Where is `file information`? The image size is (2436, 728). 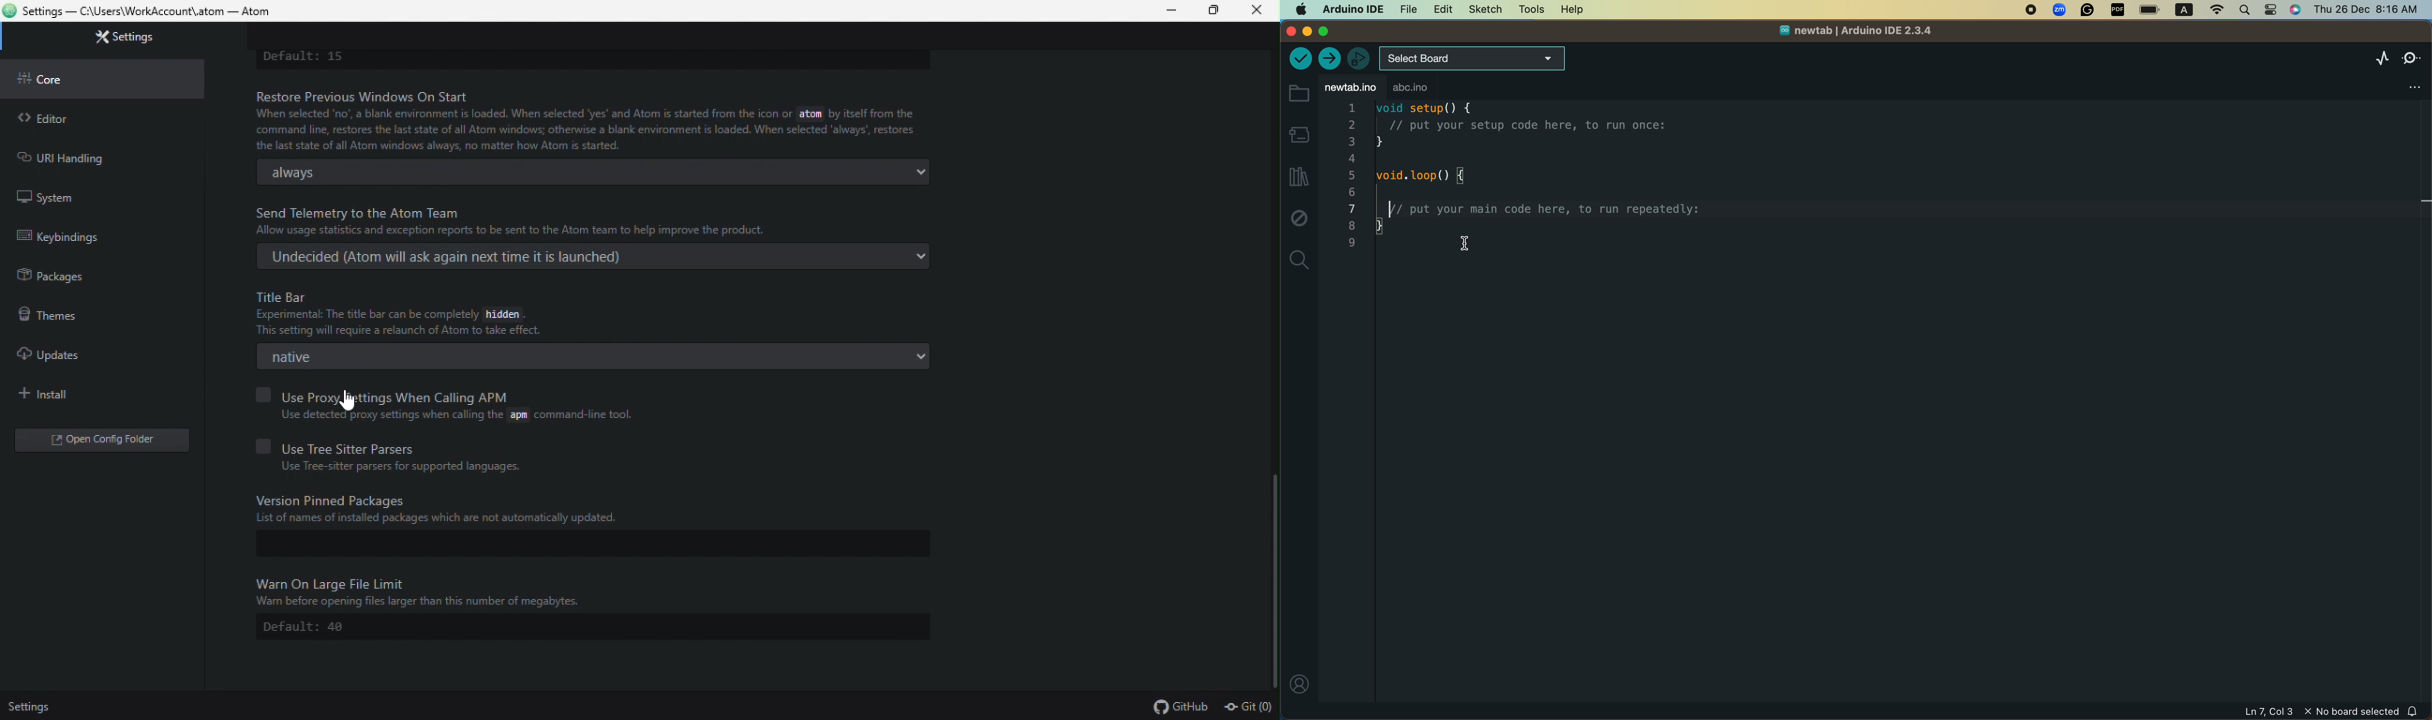
file information is located at coordinates (2280, 712).